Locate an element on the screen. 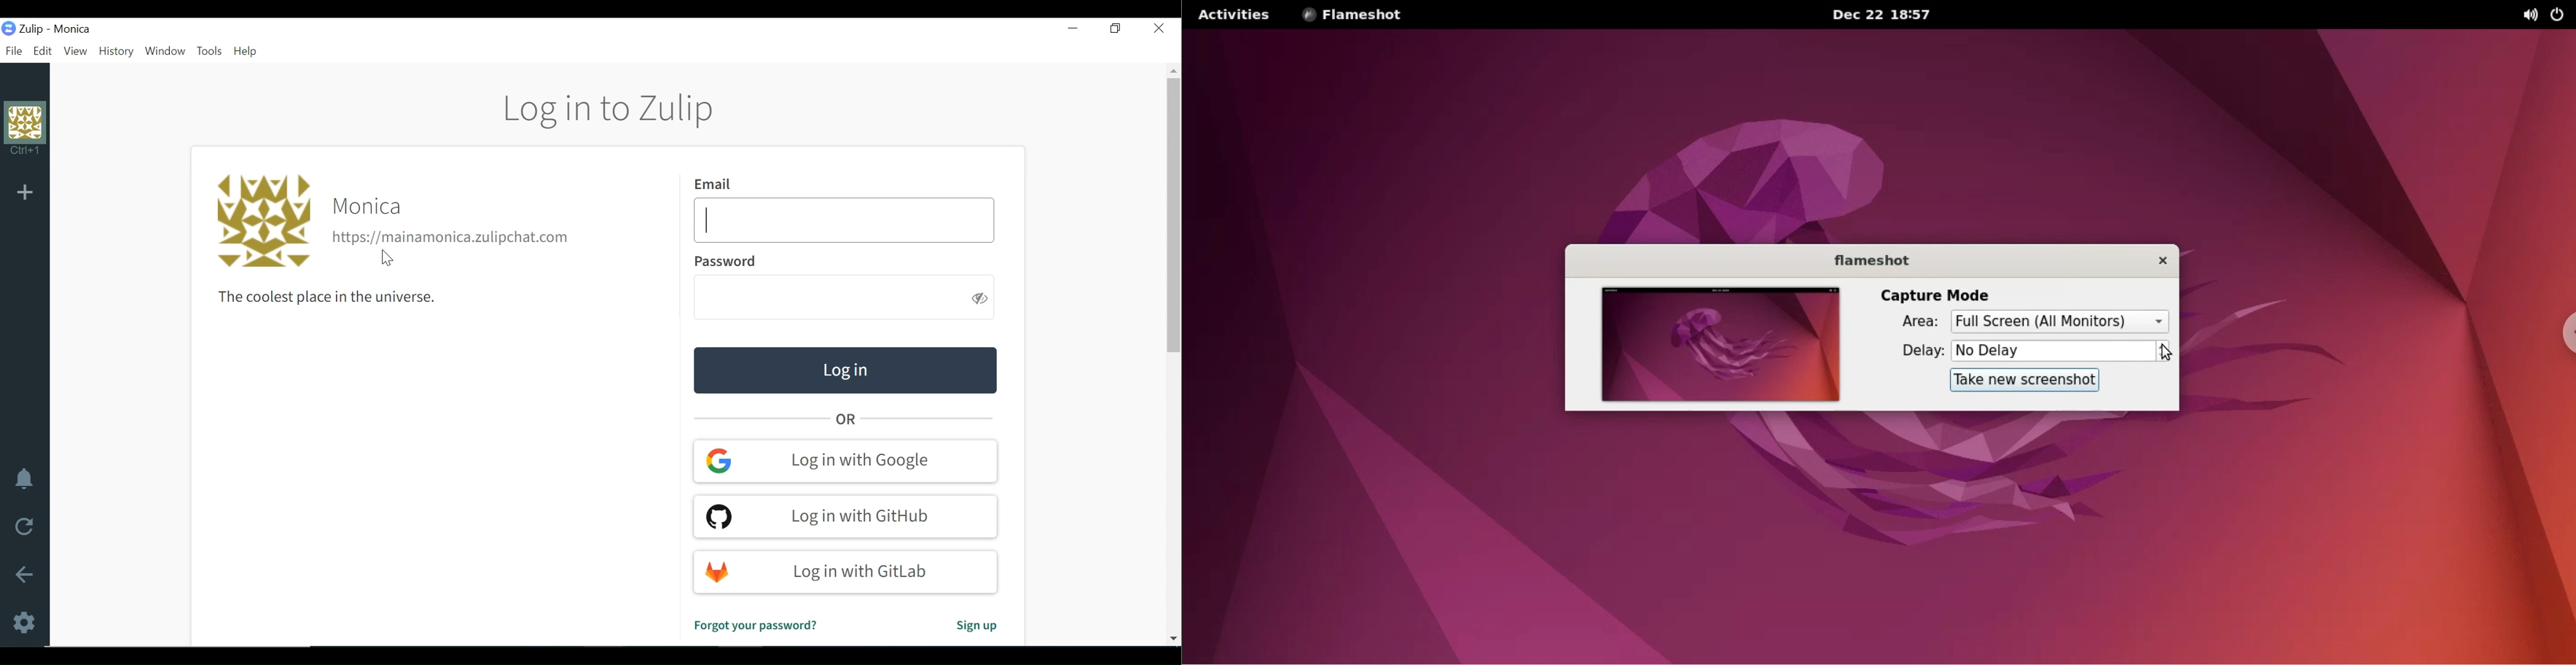  Settings is located at coordinates (23, 623).